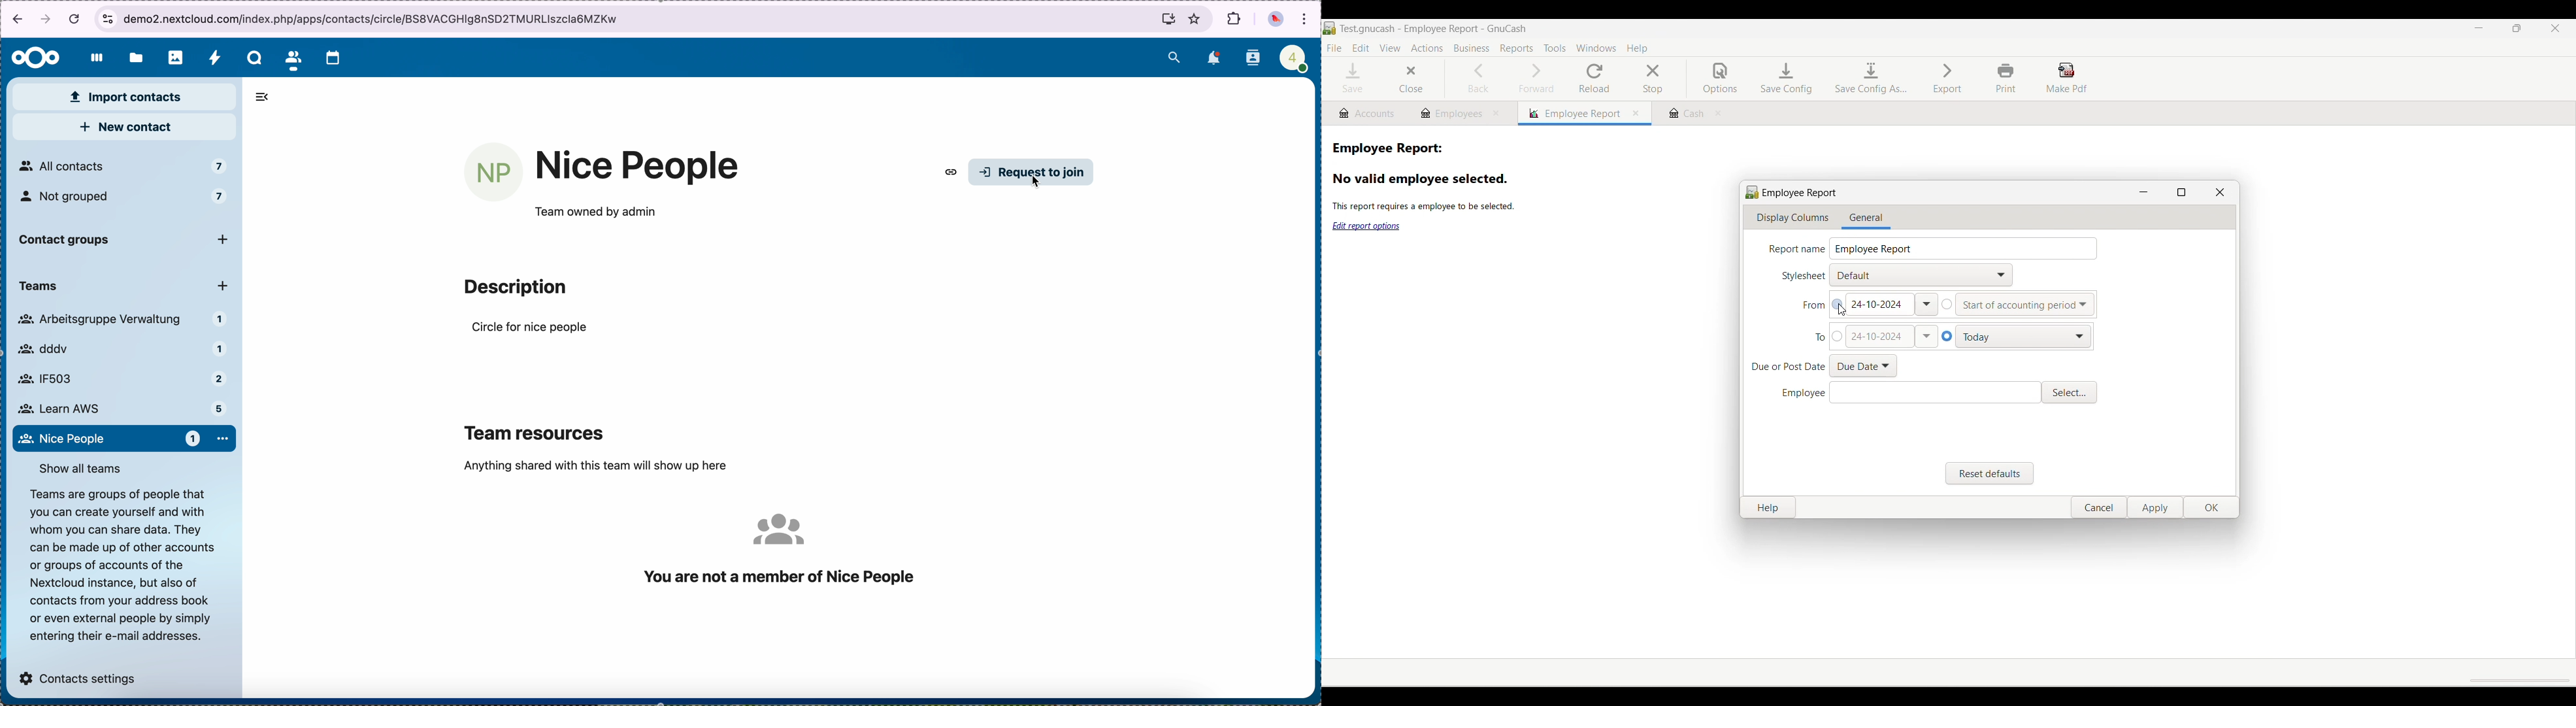  Describe the element at coordinates (2155, 507) in the screenshot. I see `Apply changes` at that location.